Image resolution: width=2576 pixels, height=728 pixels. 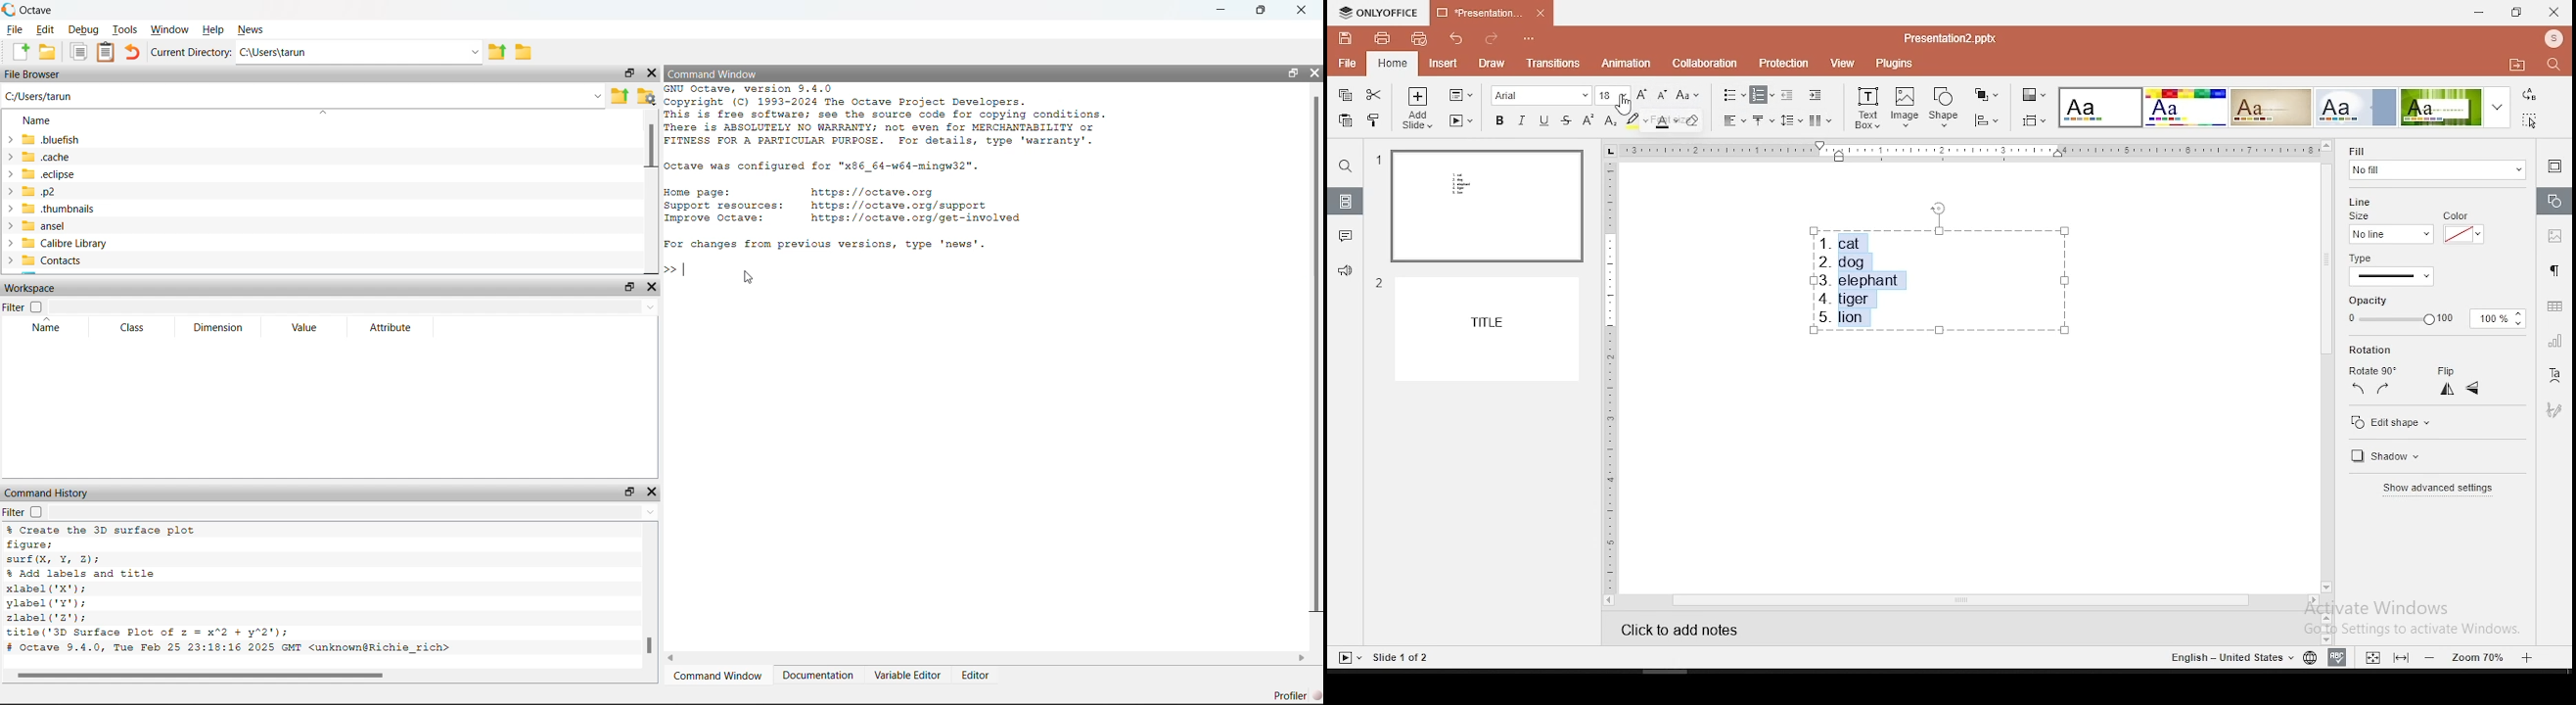 What do you see at coordinates (1905, 108) in the screenshot?
I see `image` at bounding box center [1905, 108].